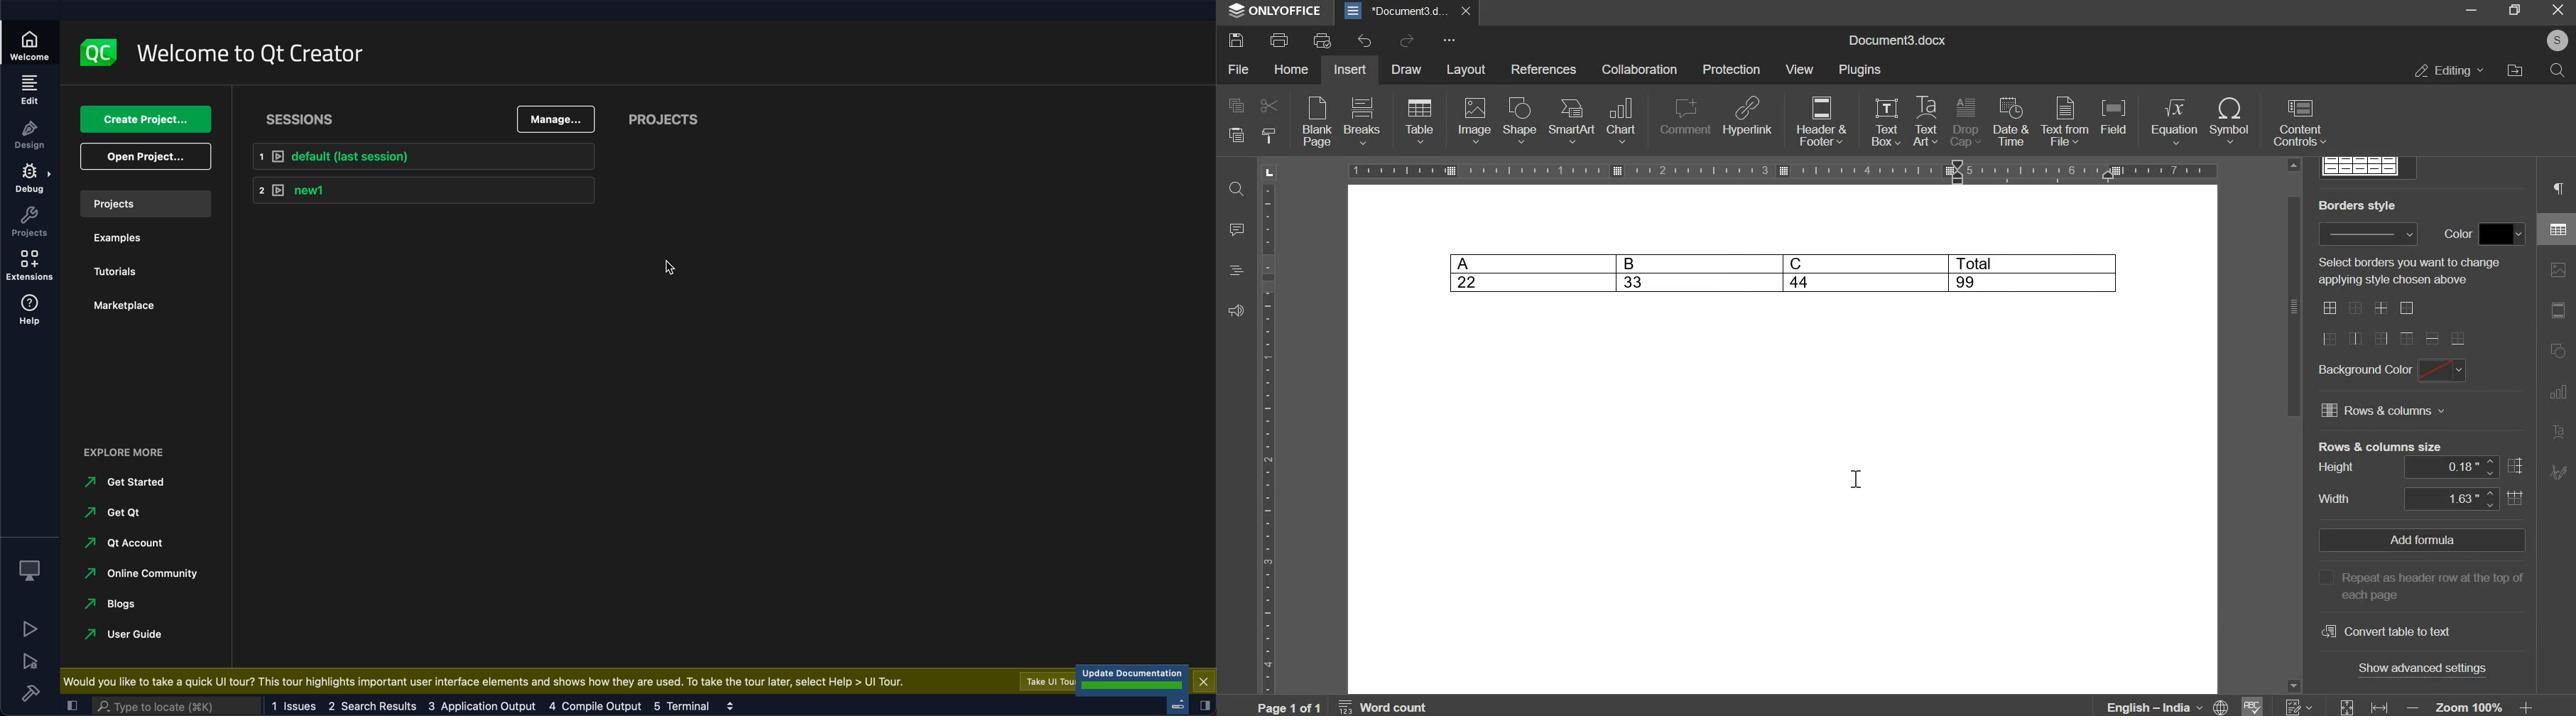 The height and width of the screenshot is (728, 2576). I want to click on project, so click(29, 223).